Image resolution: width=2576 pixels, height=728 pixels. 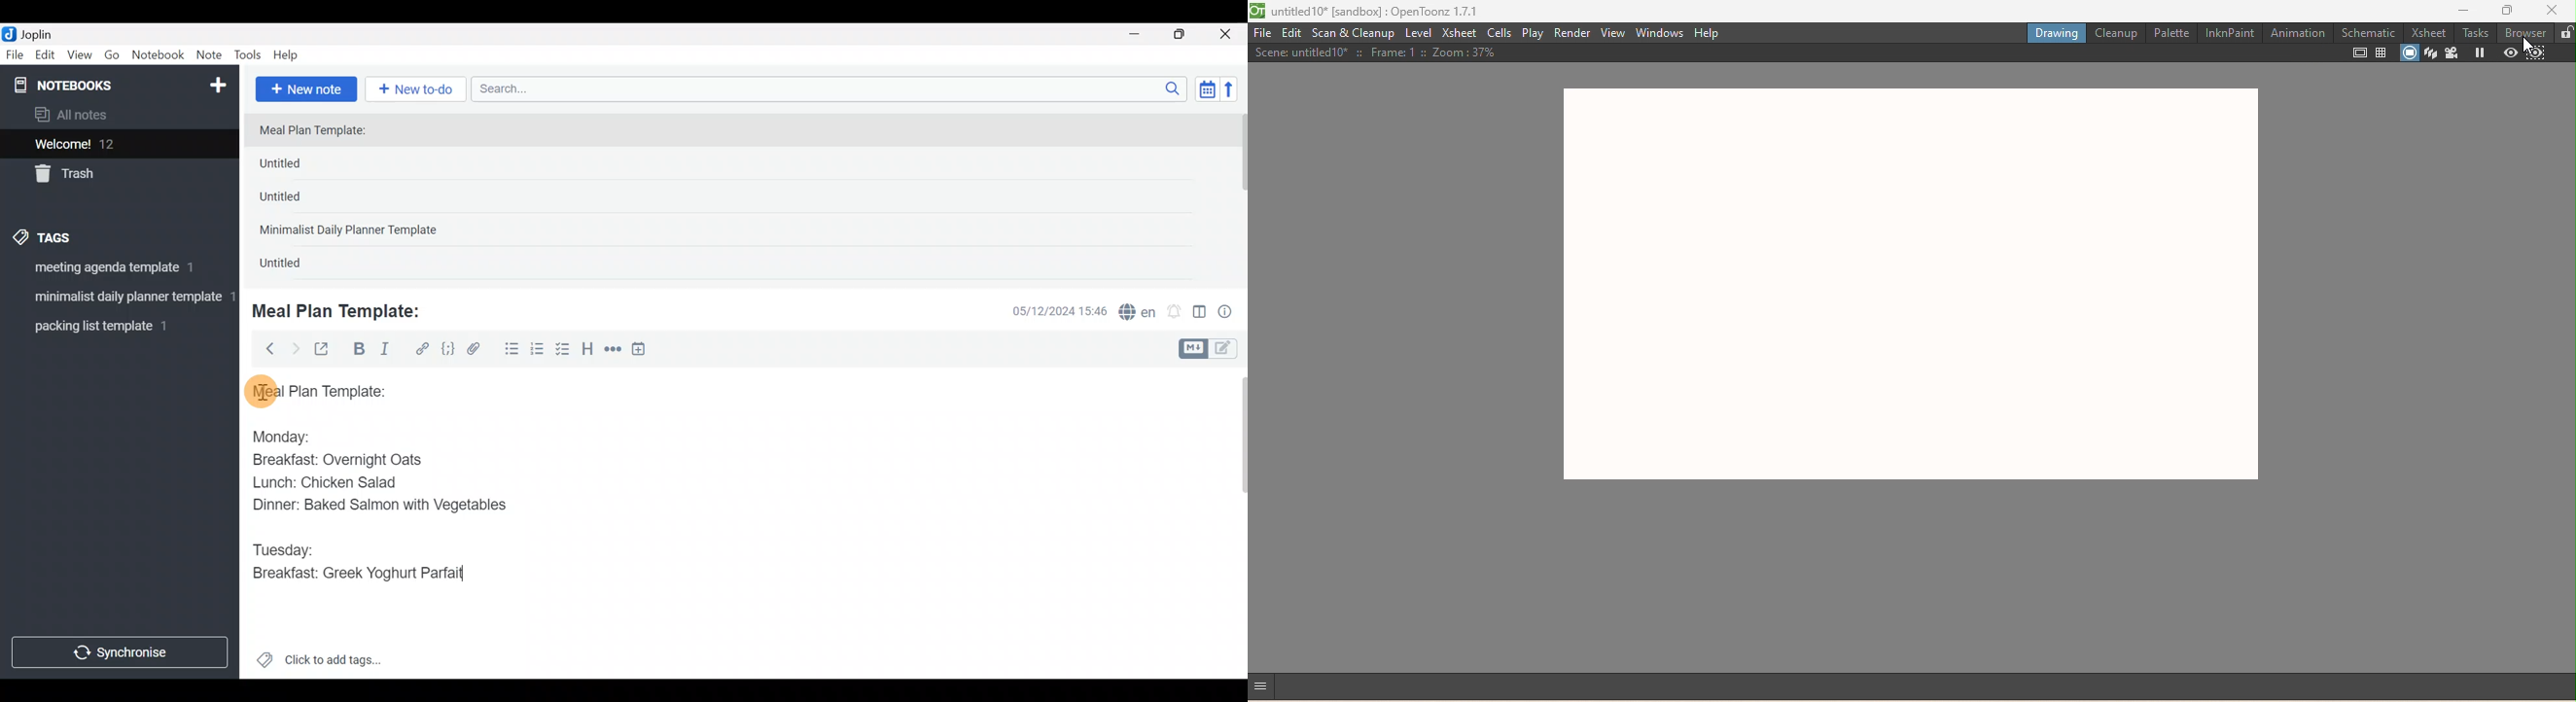 I want to click on cursor, so click(x=260, y=391).